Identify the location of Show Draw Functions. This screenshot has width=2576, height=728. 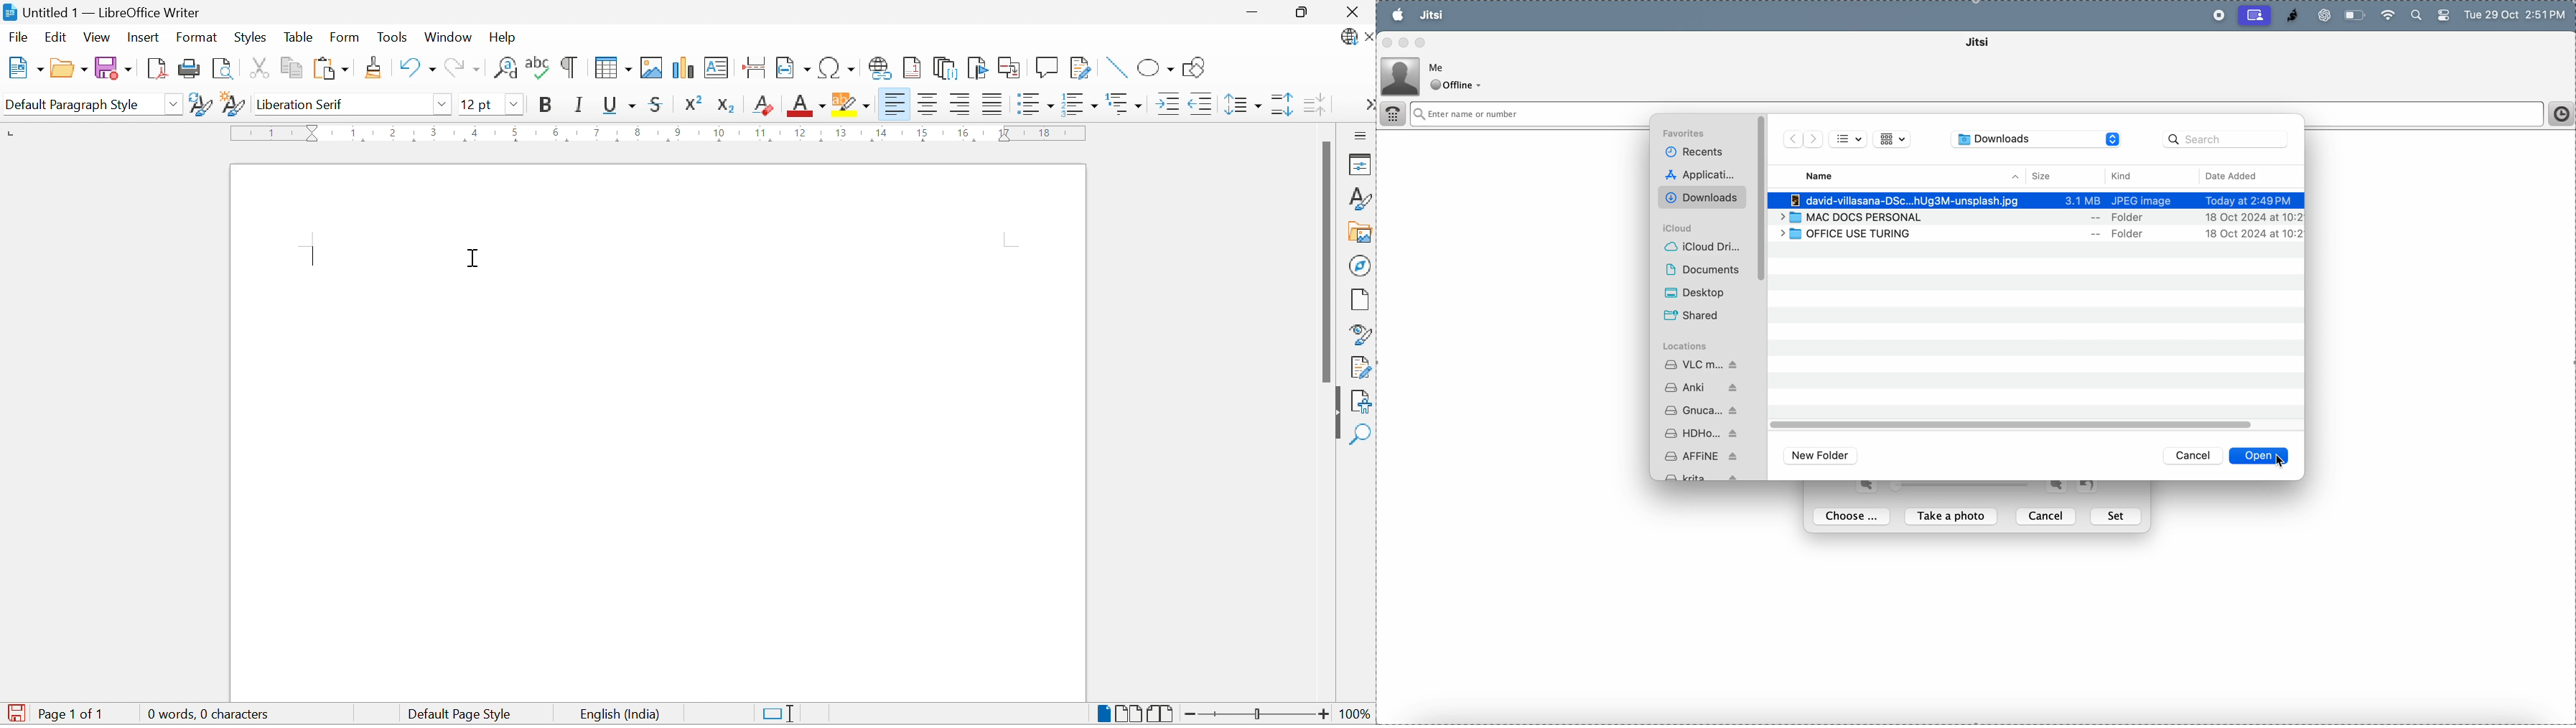
(1195, 68).